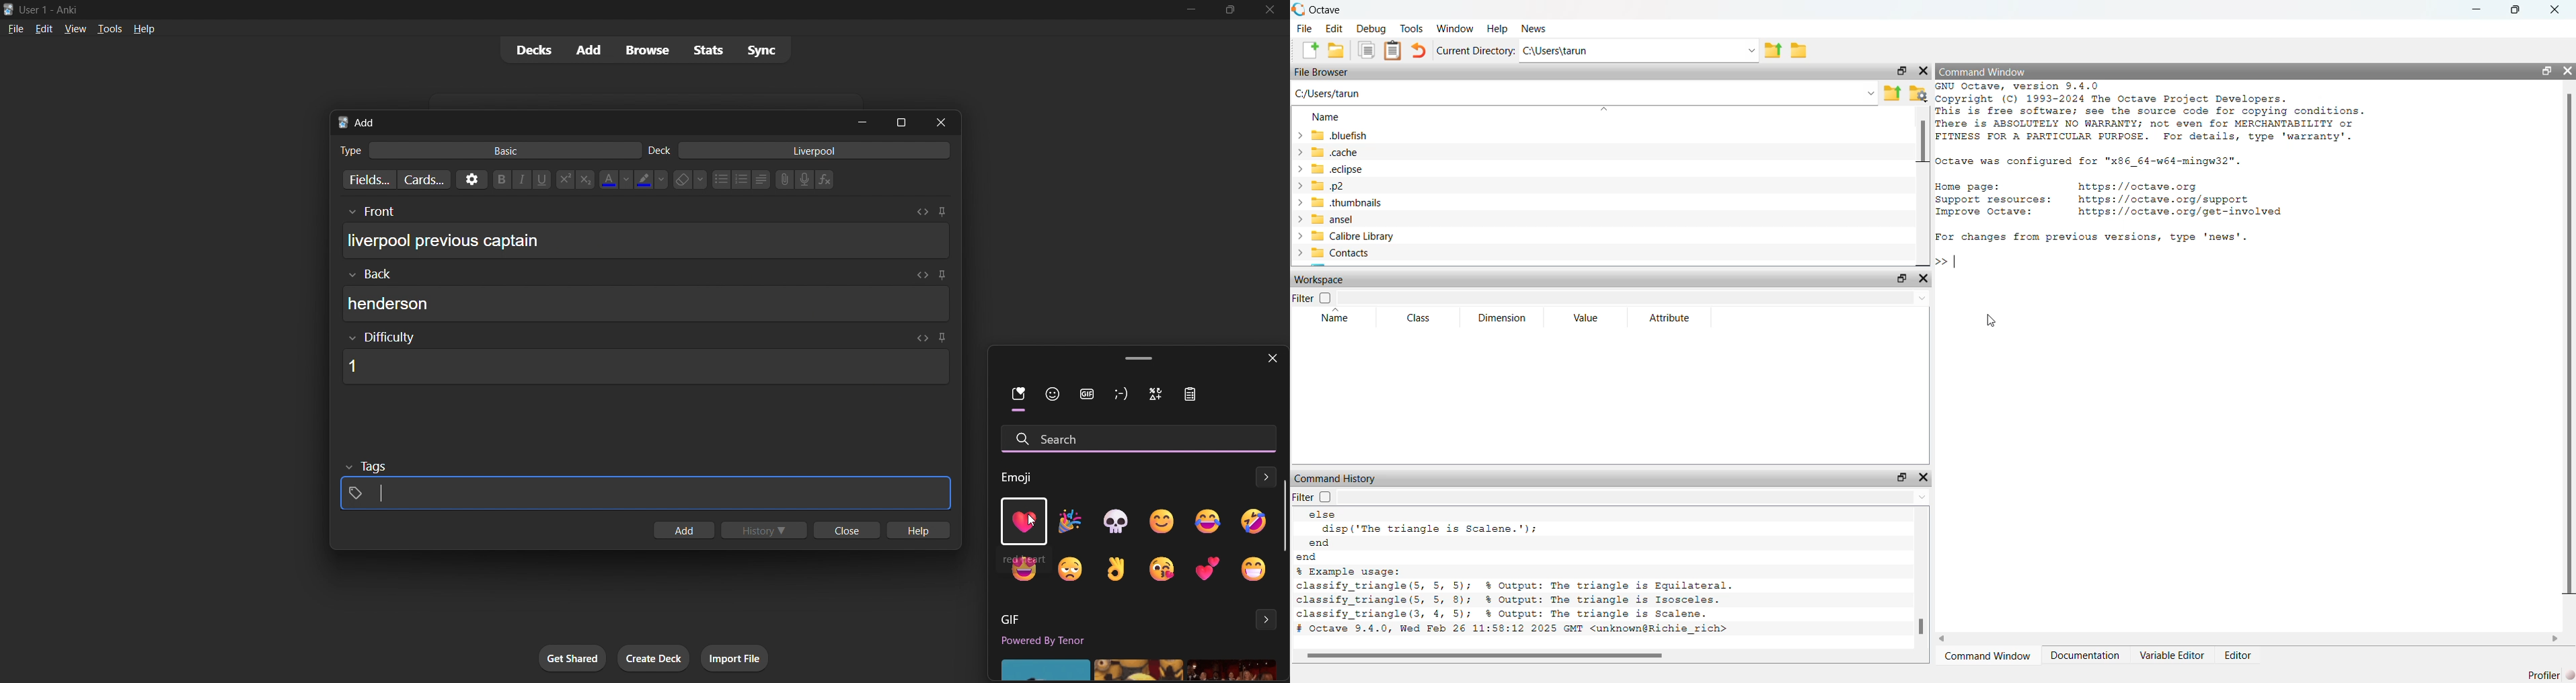  I want to click on close, so click(1271, 10).